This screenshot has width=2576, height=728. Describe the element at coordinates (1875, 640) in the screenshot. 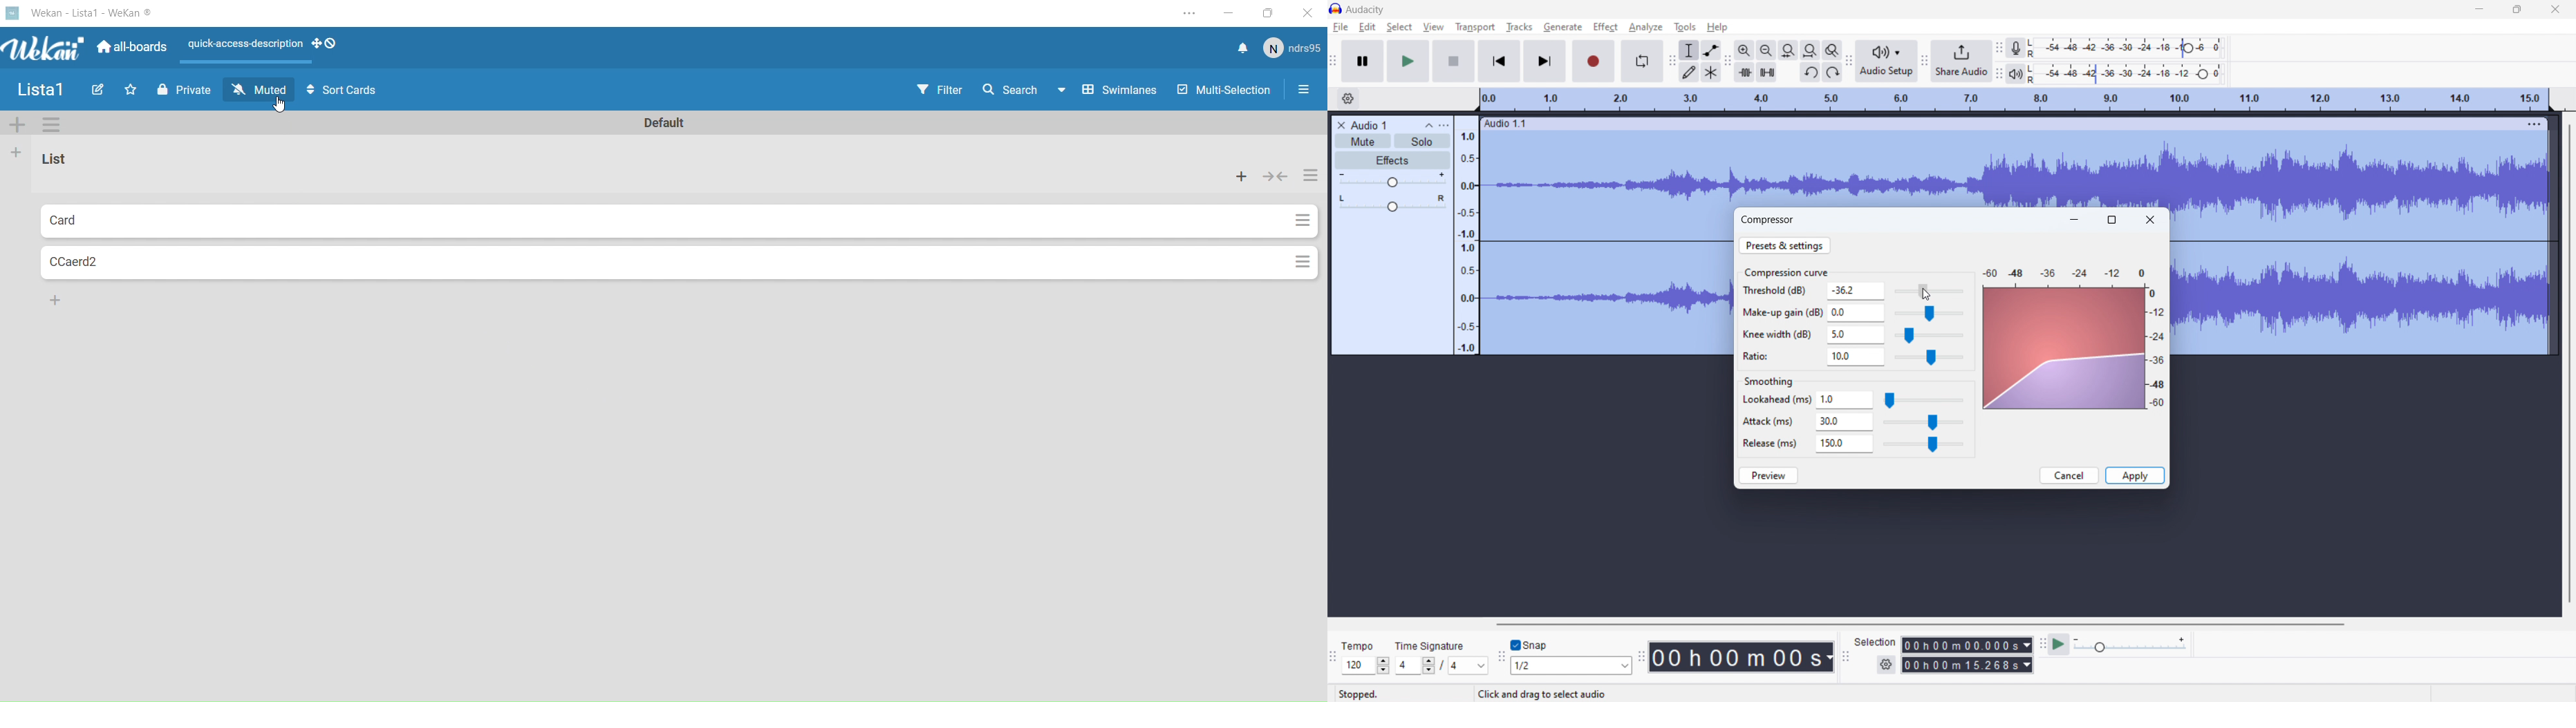

I see `Selection` at that location.